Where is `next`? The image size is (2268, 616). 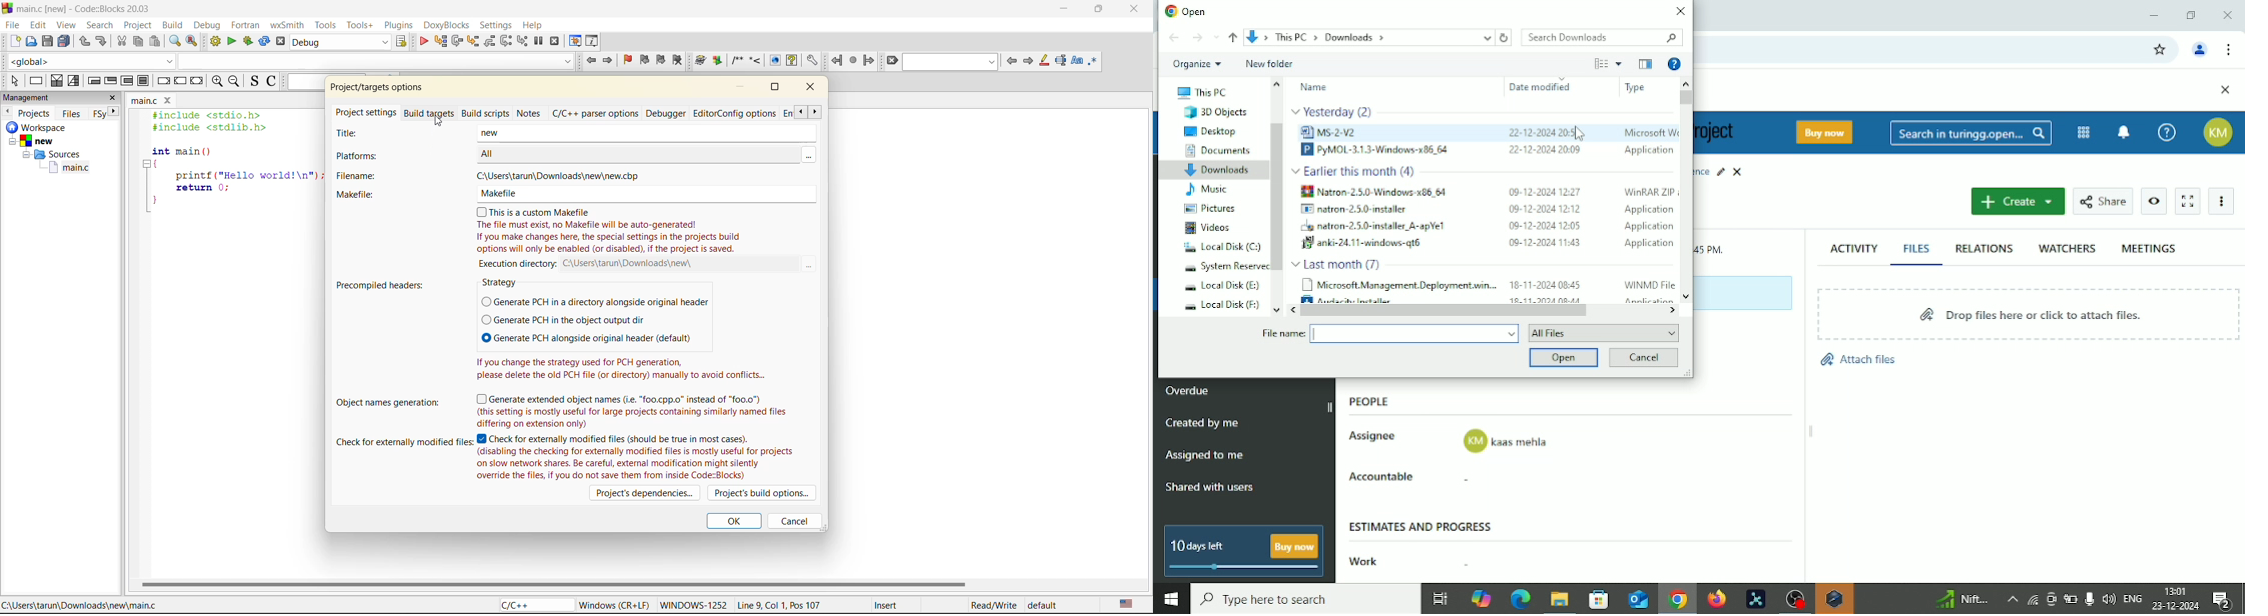 next is located at coordinates (1029, 61).